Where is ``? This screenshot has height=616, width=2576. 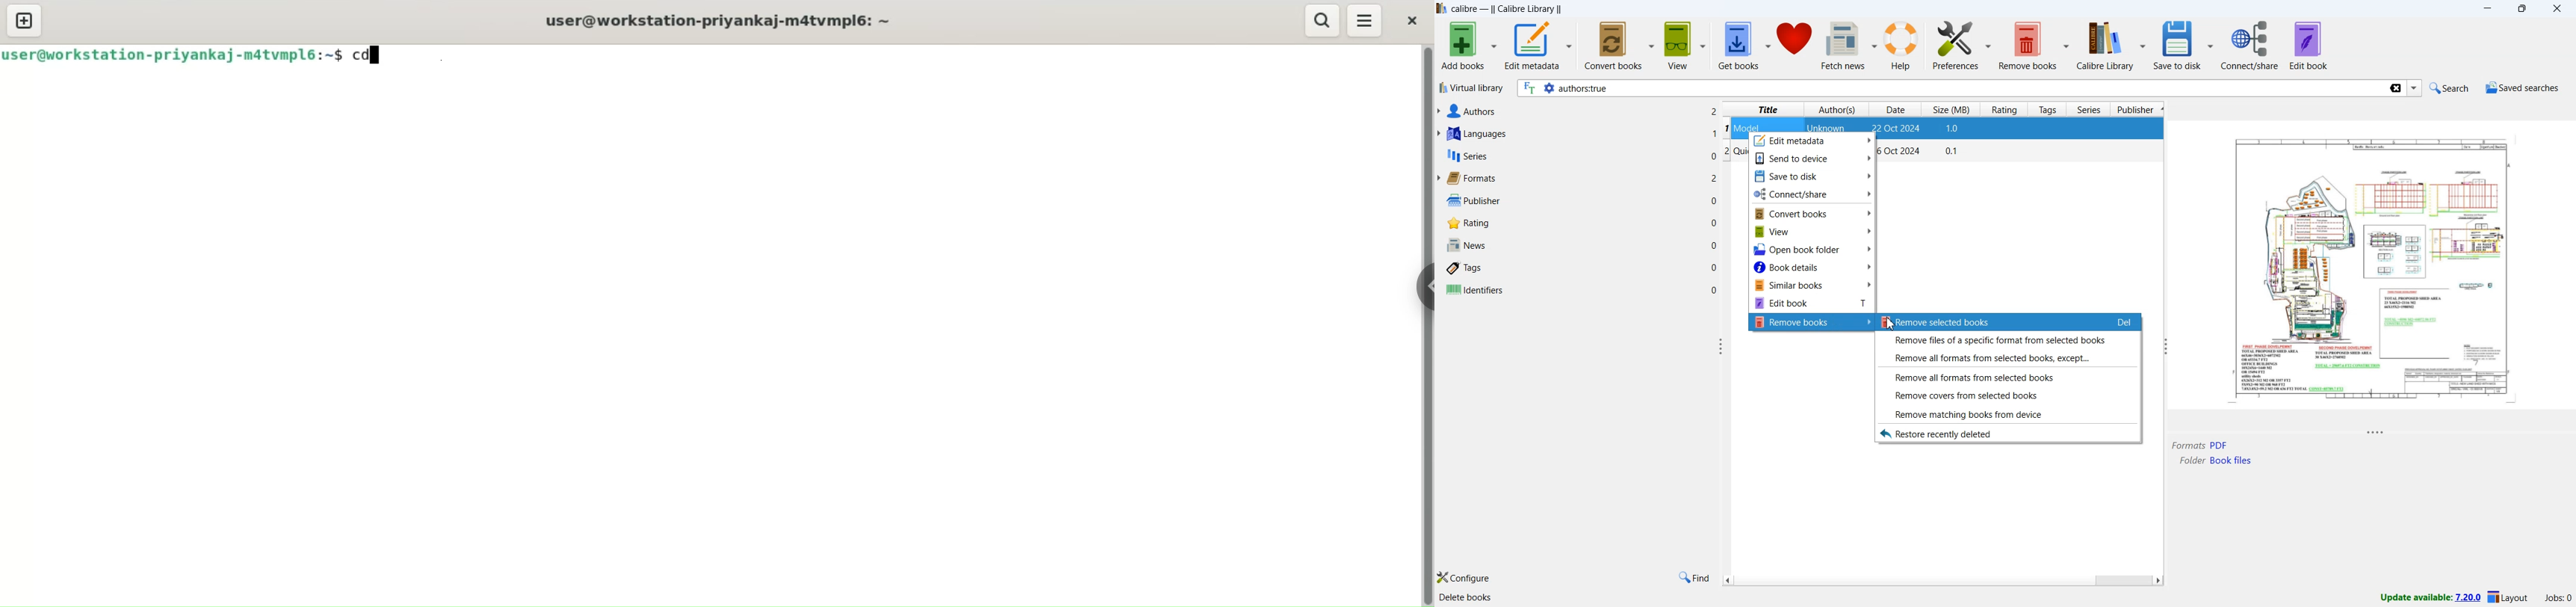
 is located at coordinates (1715, 179).